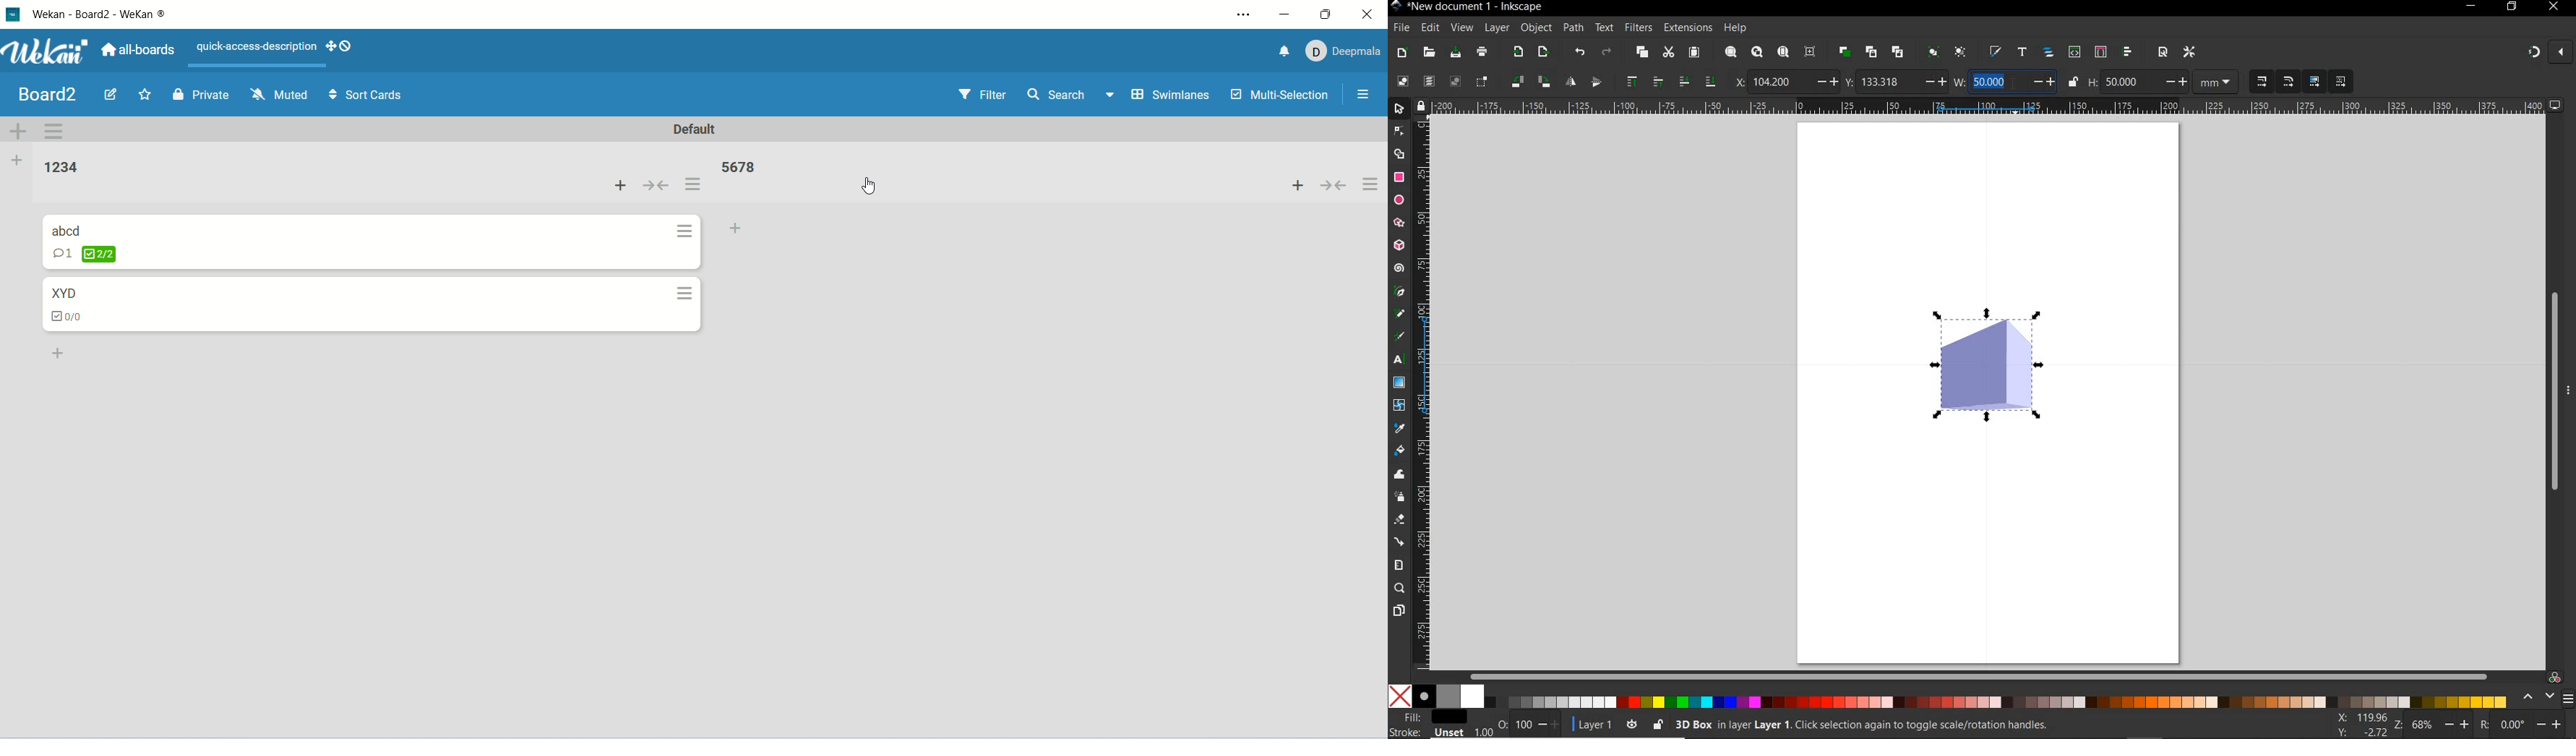 The height and width of the screenshot is (756, 2576). I want to click on color managed code, so click(2555, 678).